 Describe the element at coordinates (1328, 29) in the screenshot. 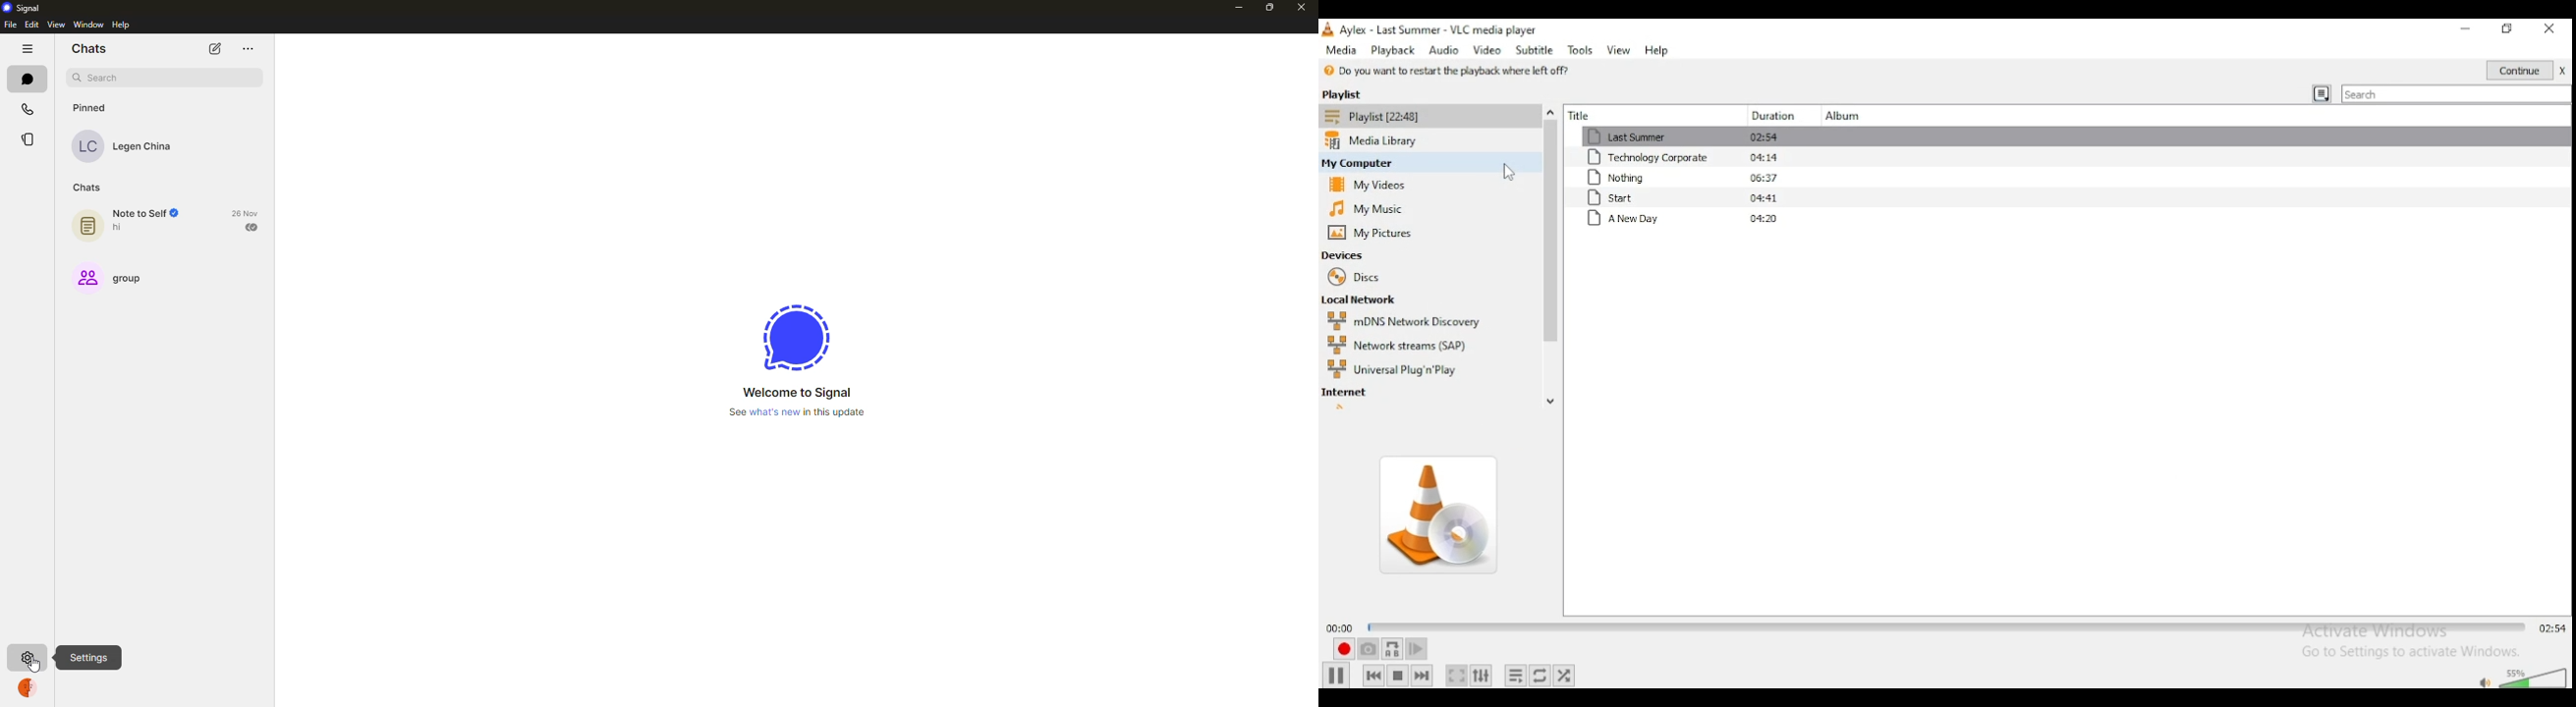

I see `icon` at that location.